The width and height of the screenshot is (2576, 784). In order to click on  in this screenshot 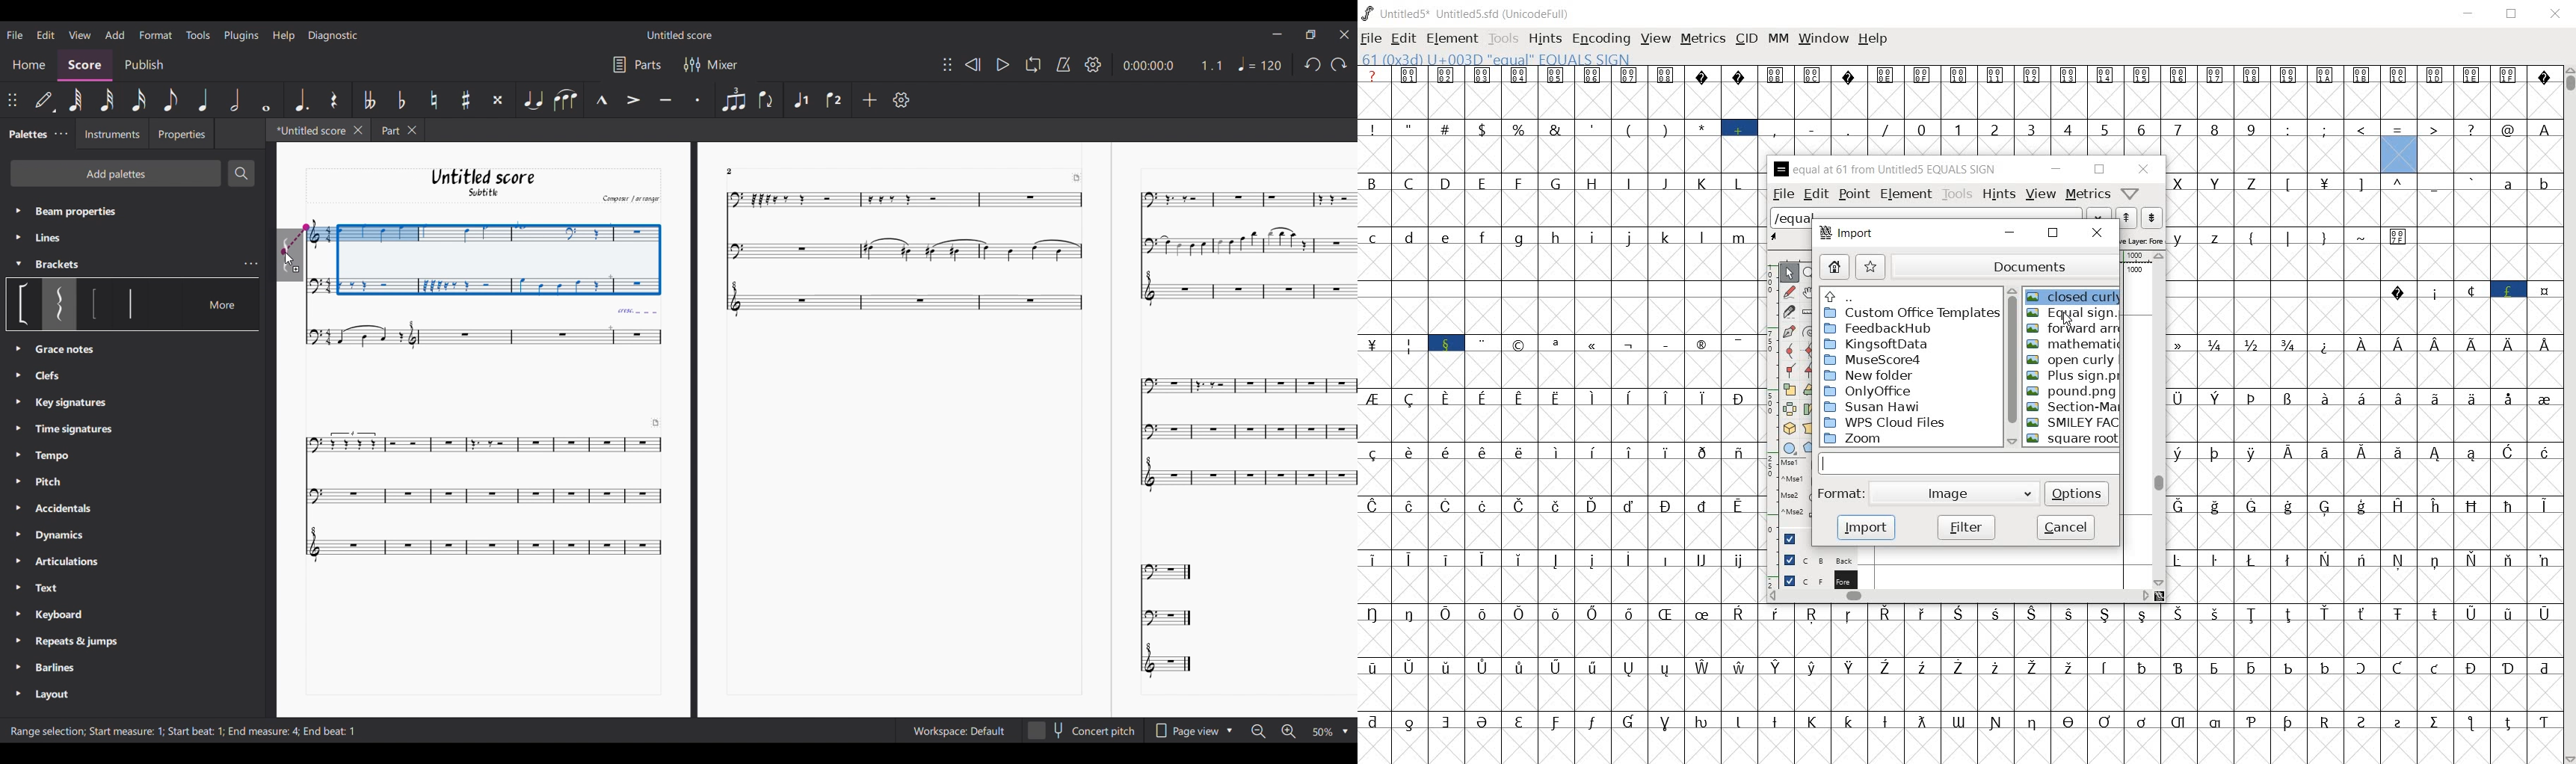, I will do `click(15, 453)`.